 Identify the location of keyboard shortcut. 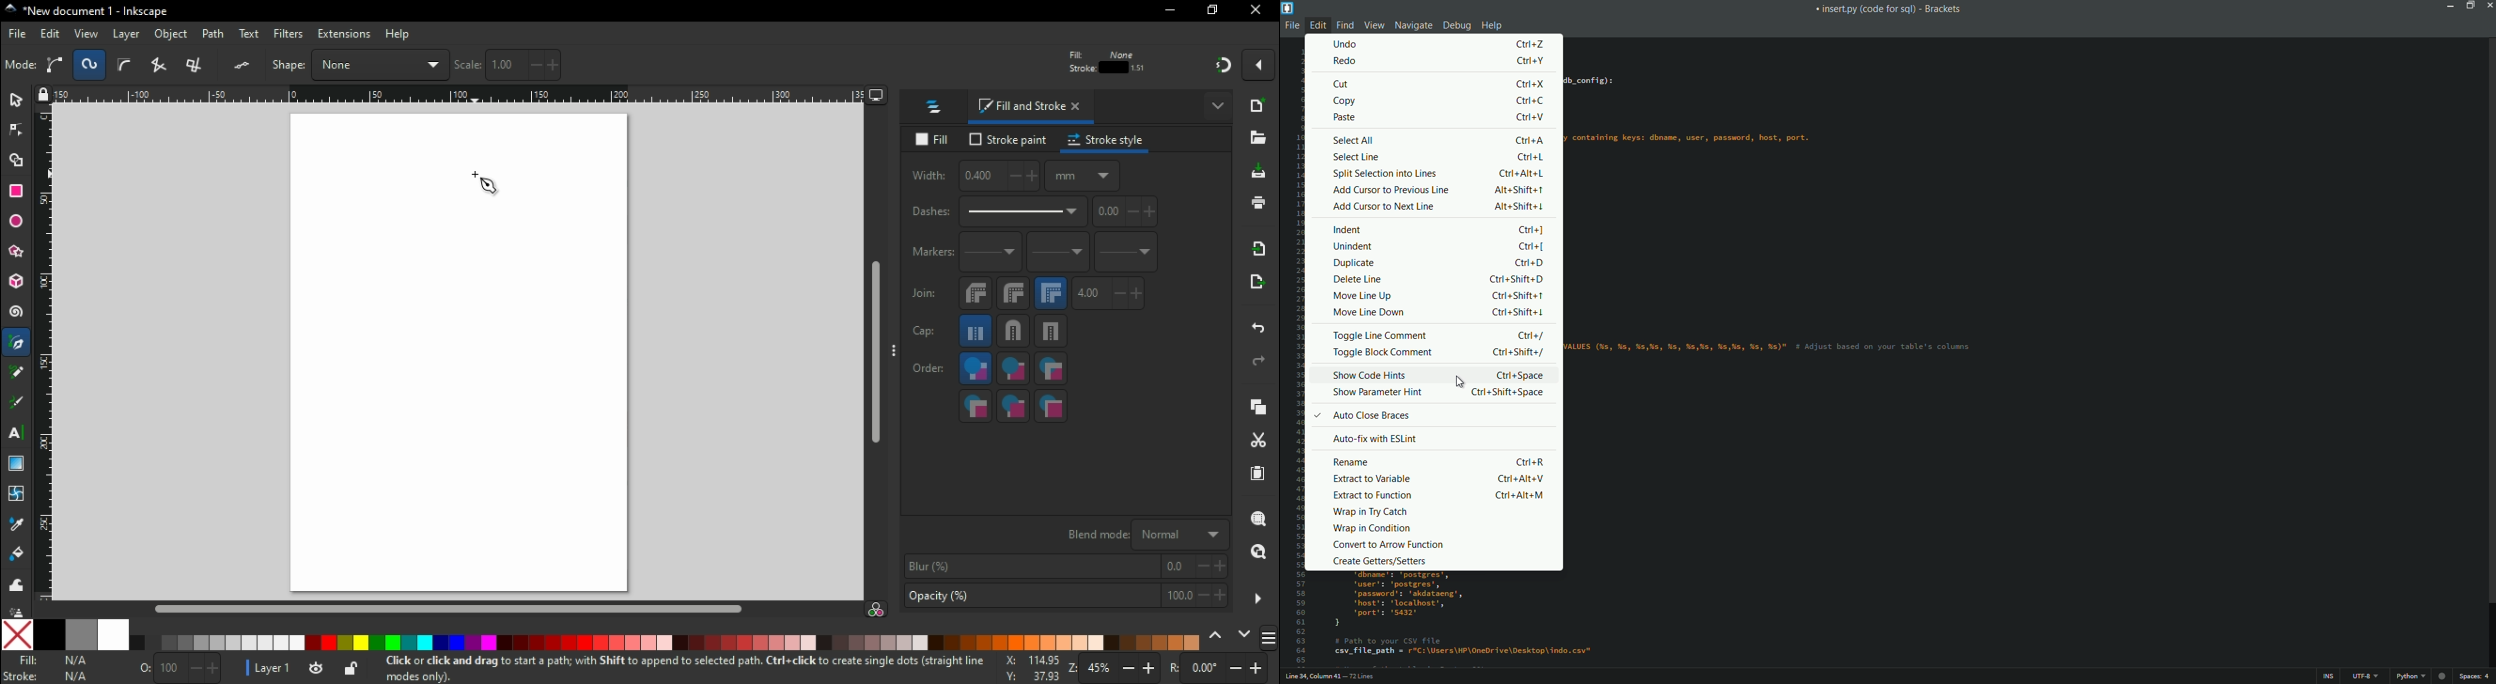
(1517, 189).